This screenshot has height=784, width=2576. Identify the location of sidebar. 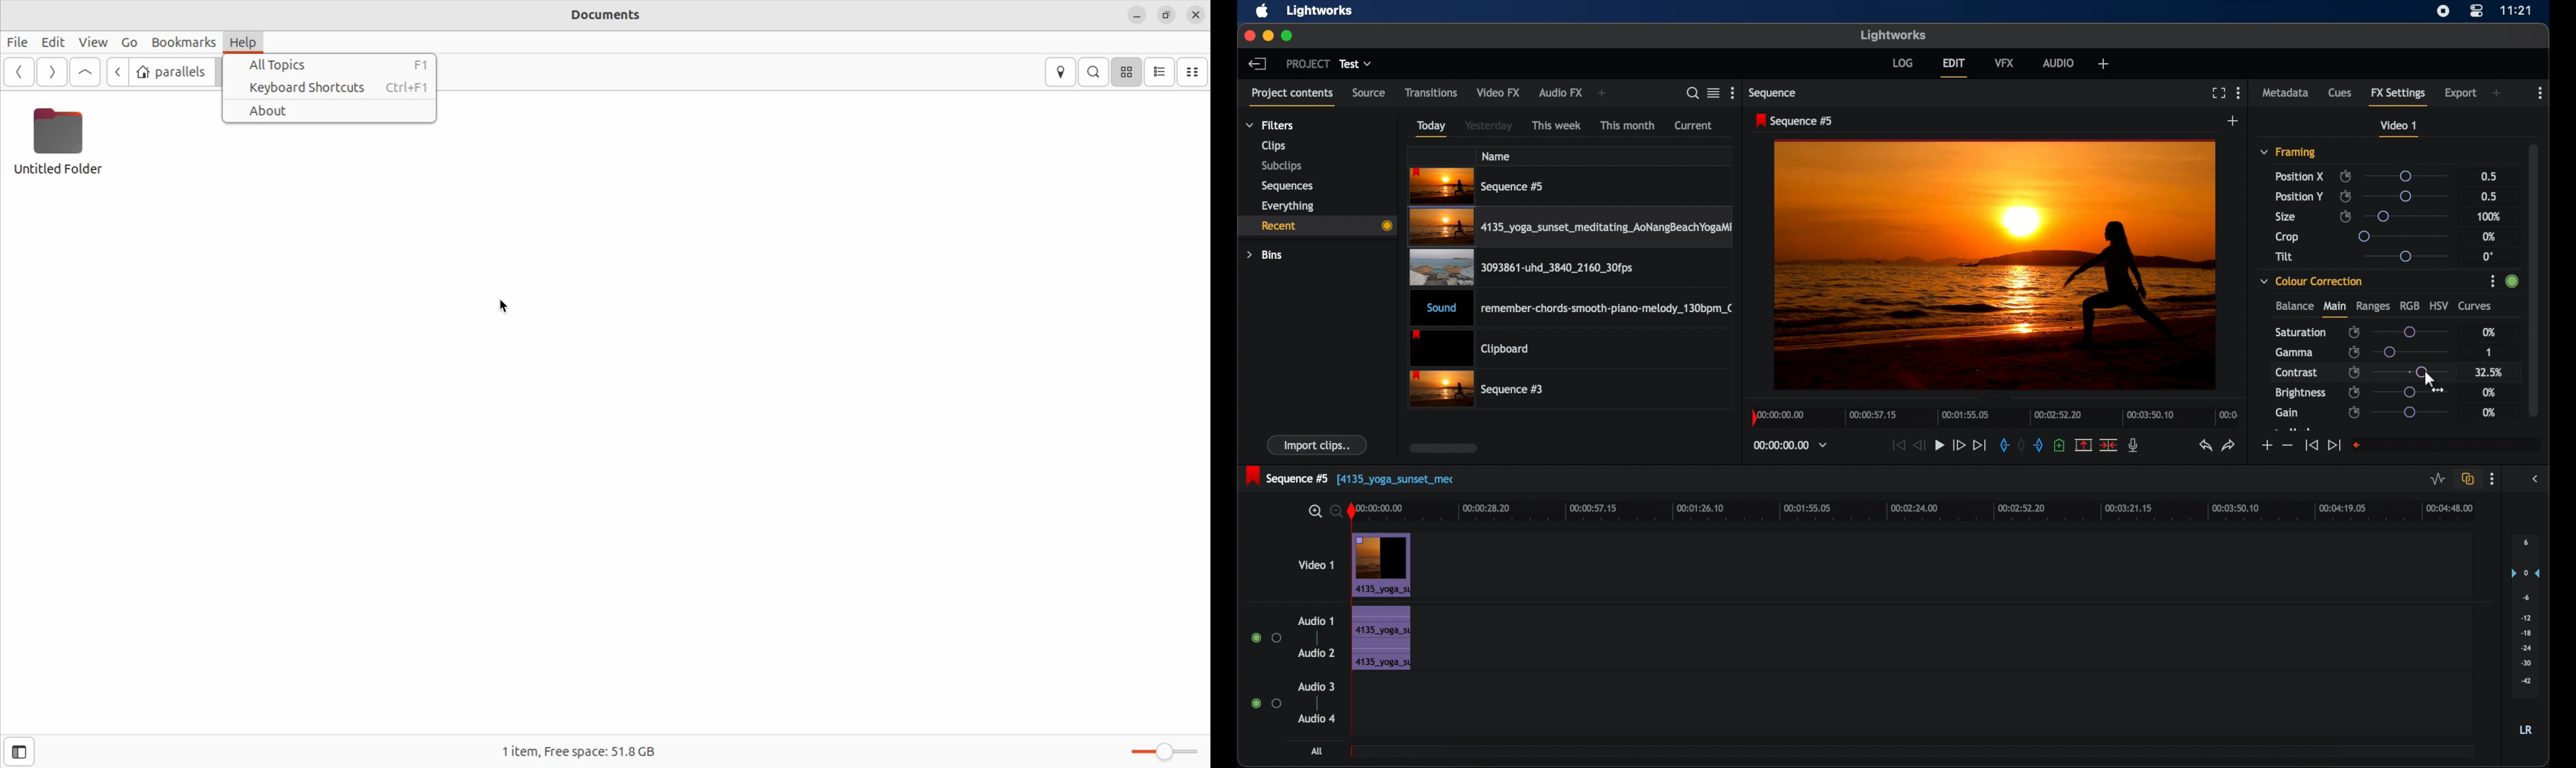
(2538, 479).